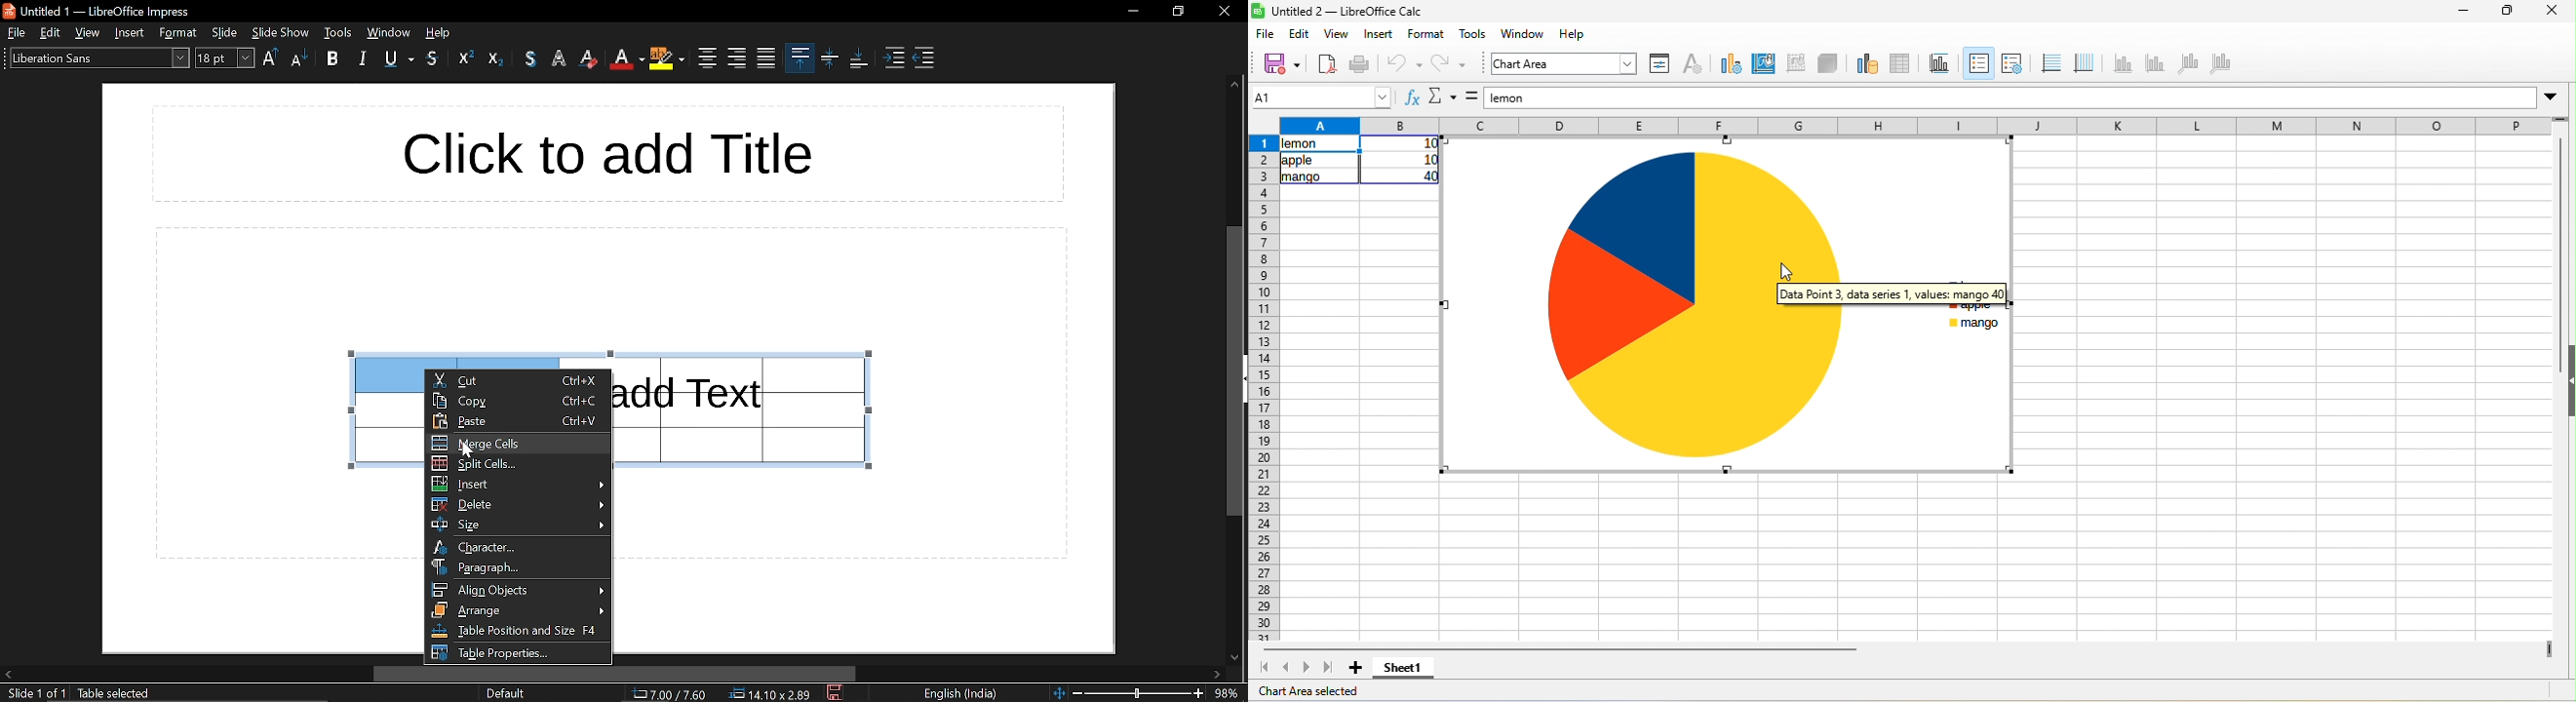  I want to click on titles, so click(1941, 62).